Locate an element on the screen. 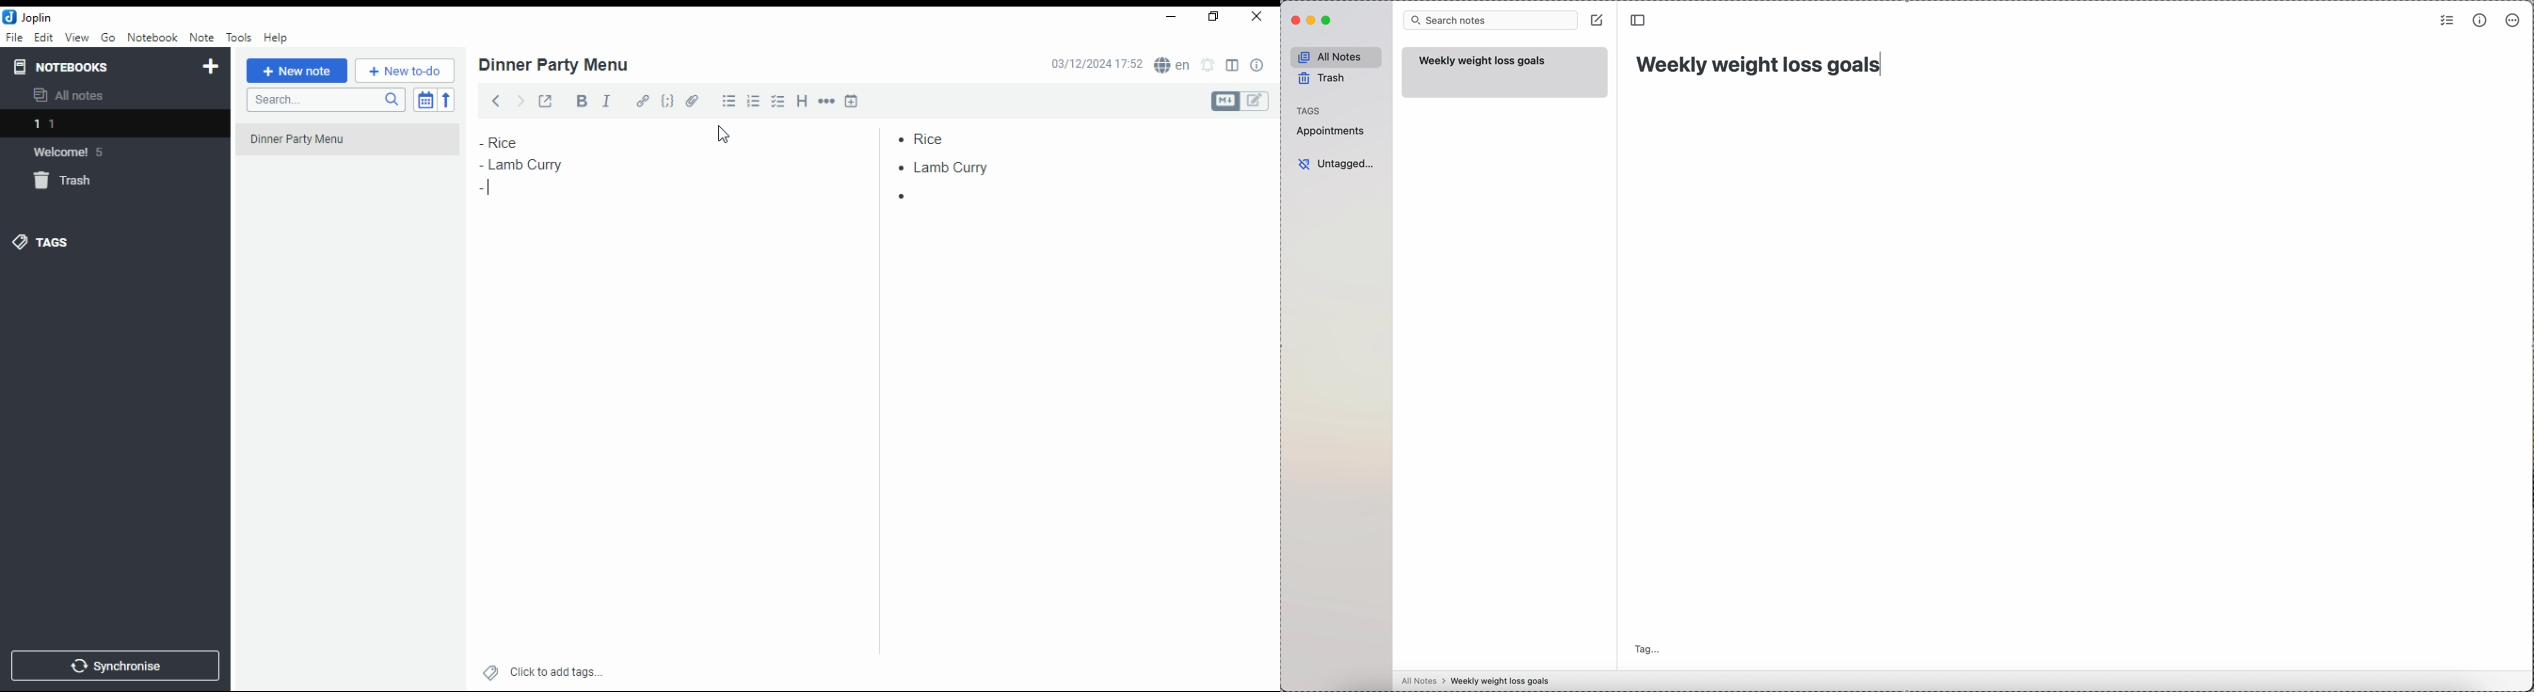 This screenshot has width=2548, height=700. Welcome 5 is located at coordinates (79, 152).